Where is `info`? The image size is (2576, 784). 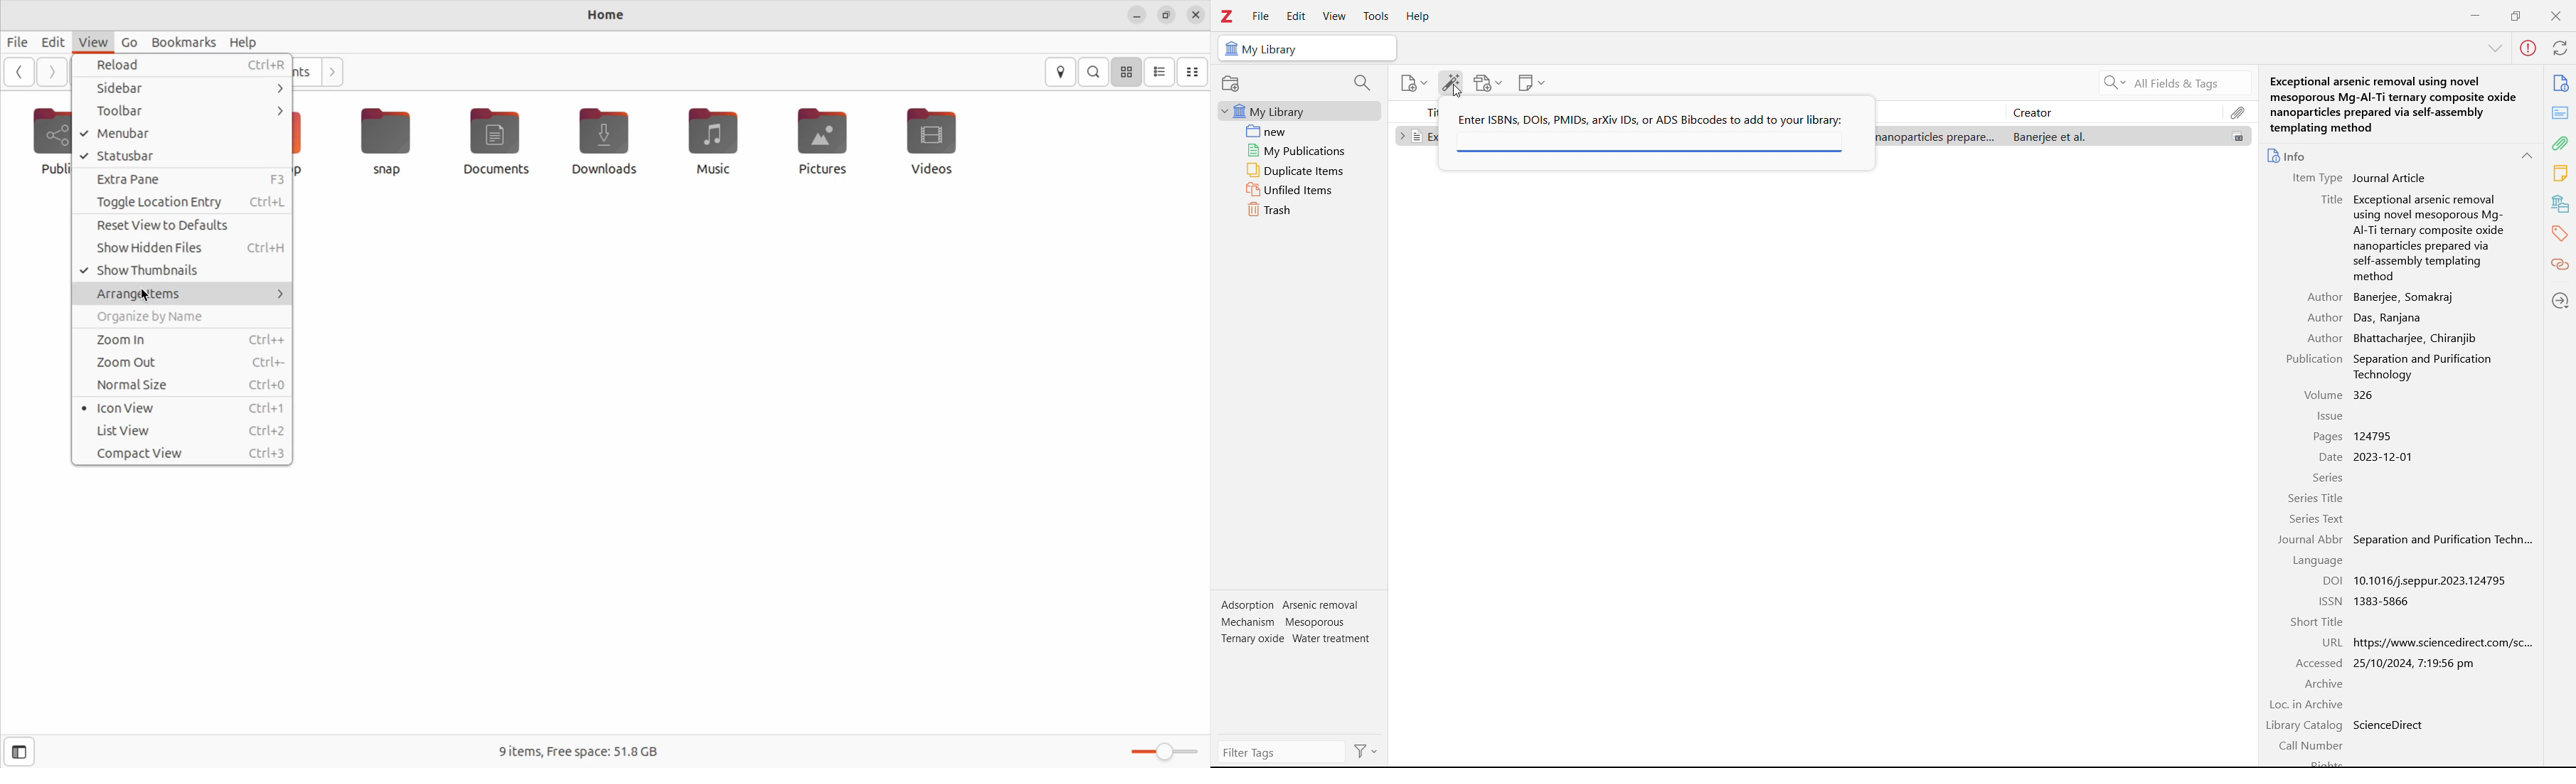 info is located at coordinates (2560, 83).